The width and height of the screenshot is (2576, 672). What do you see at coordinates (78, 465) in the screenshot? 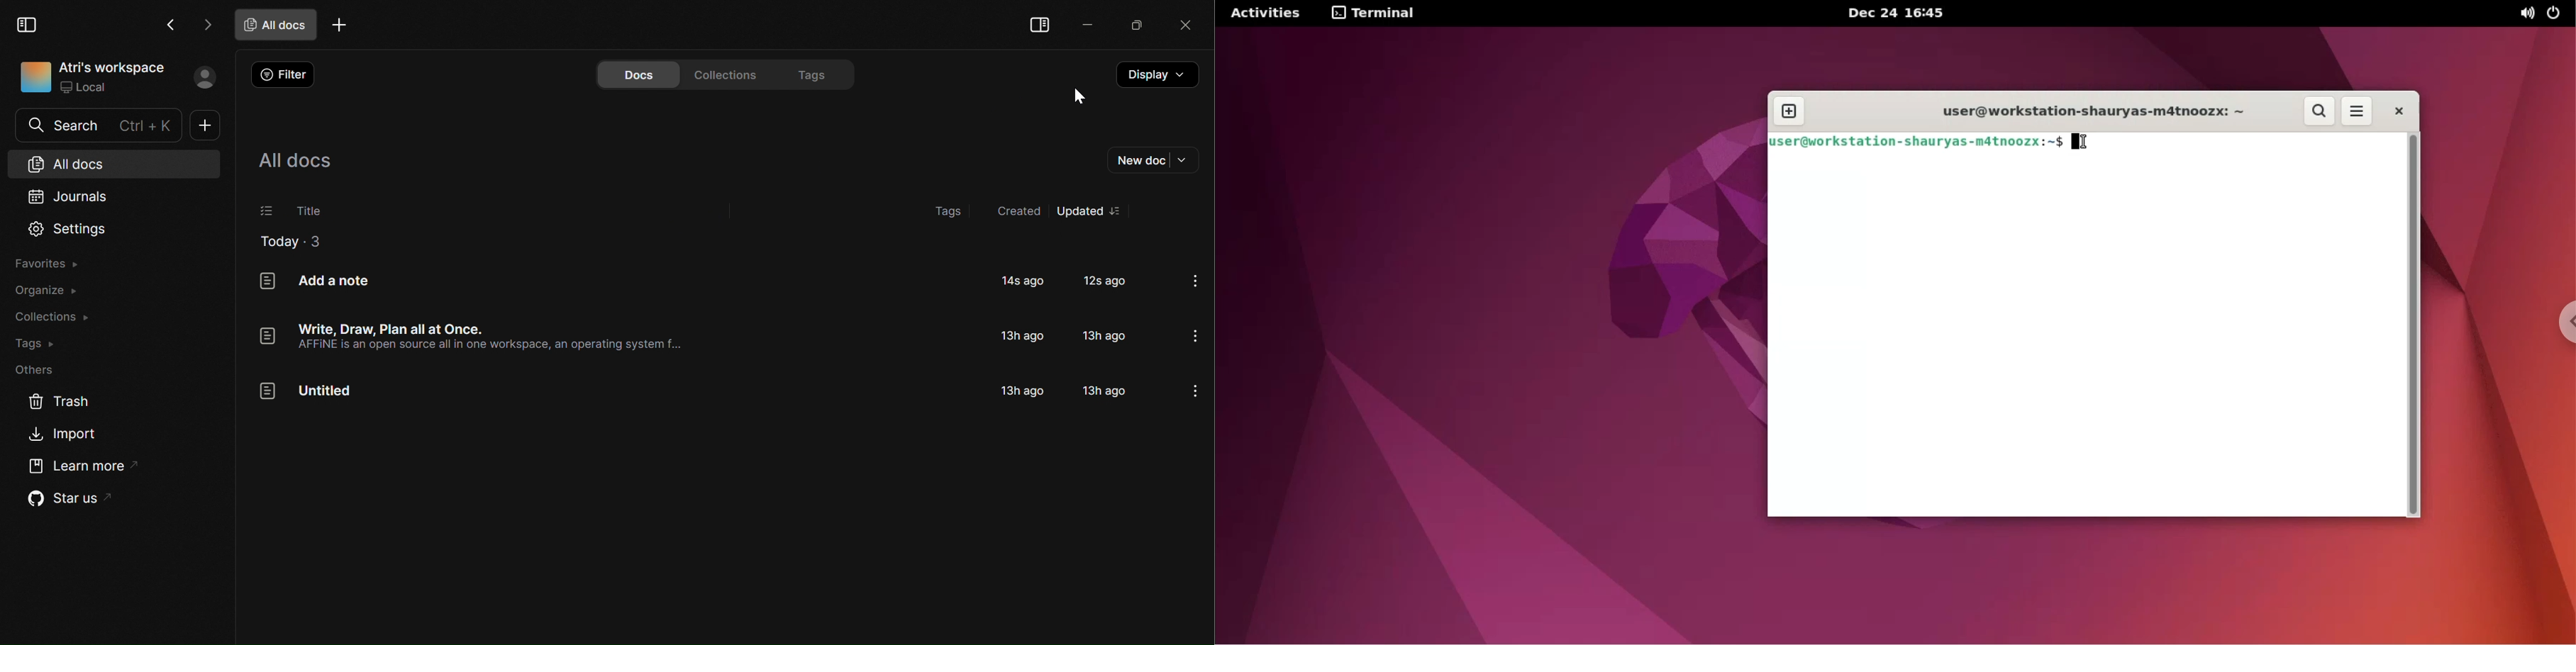
I see `Learn More` at bounding box center [78, 465].